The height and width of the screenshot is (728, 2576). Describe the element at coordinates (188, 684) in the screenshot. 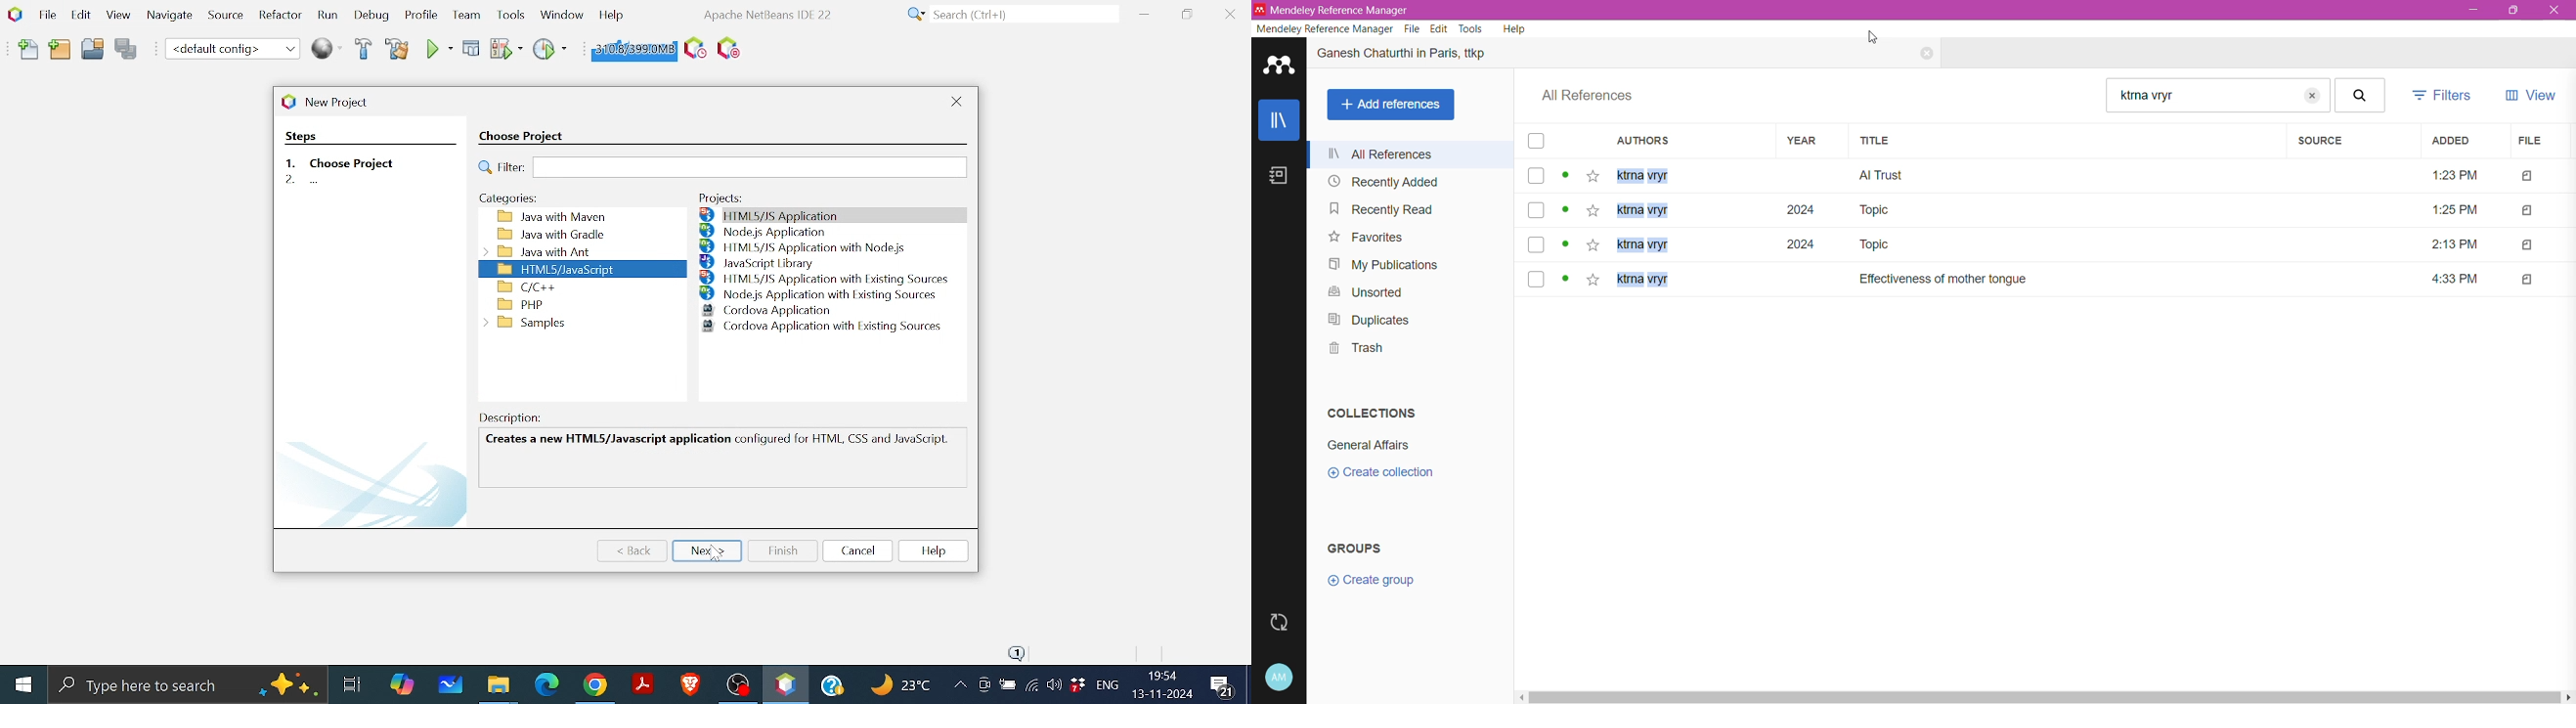

I see `Type here to search` at that location.